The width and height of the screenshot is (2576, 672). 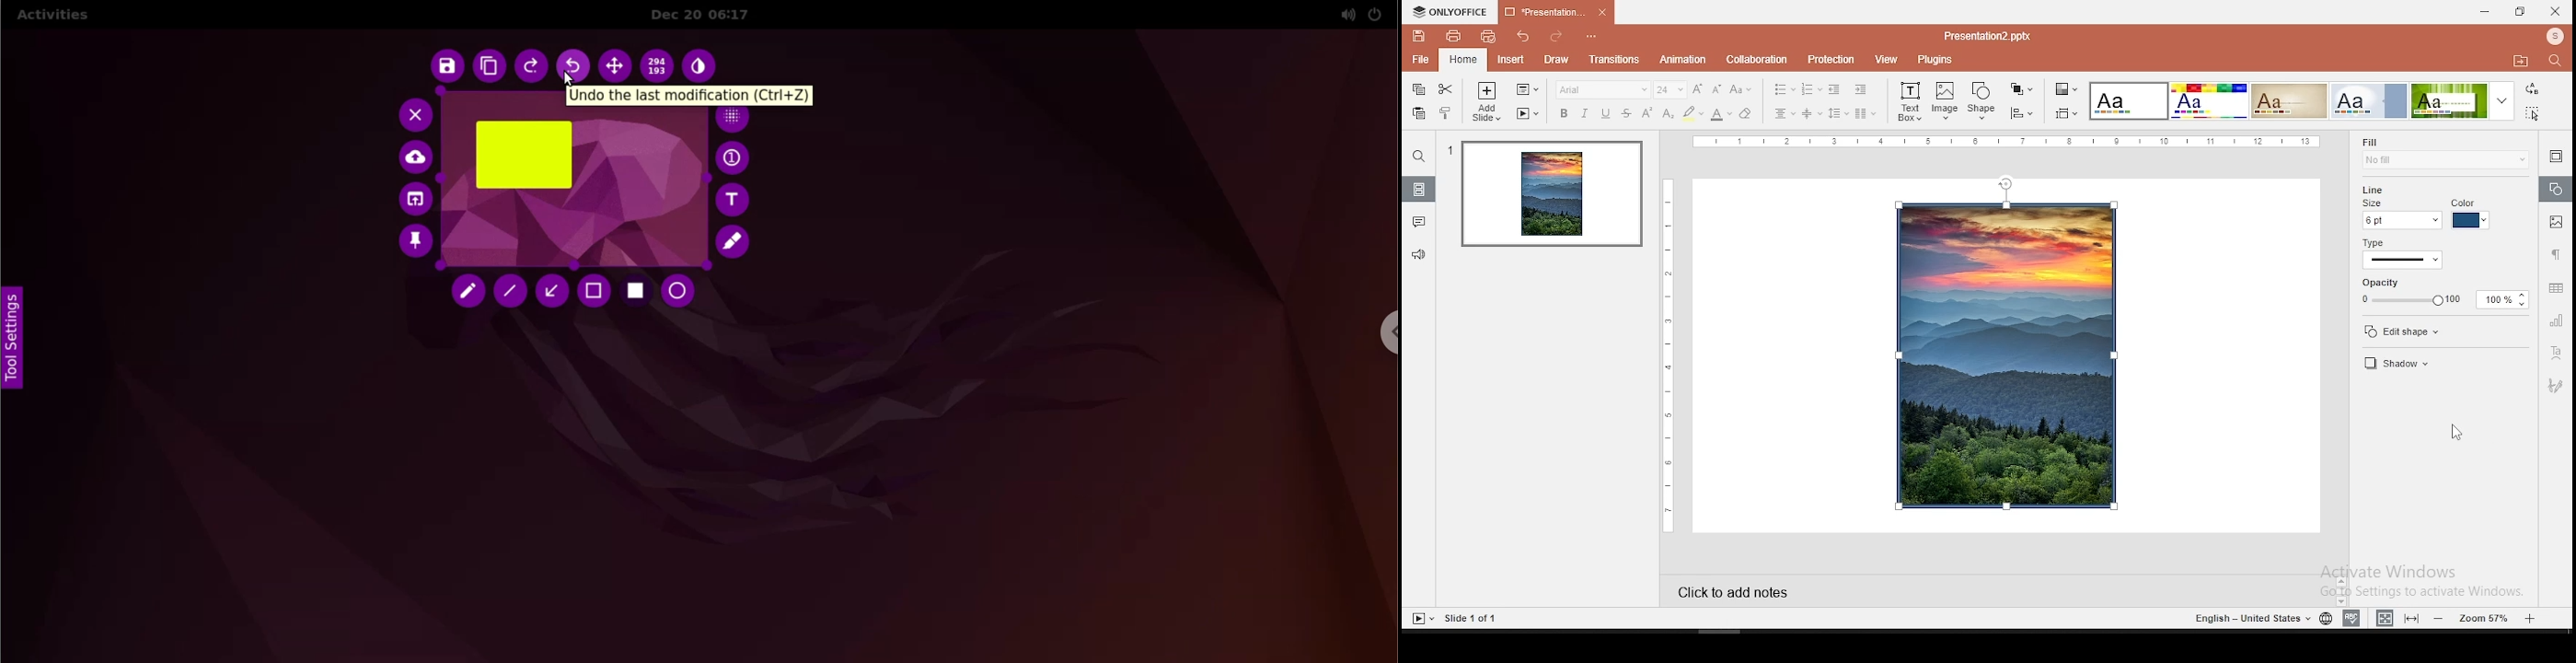 What do you see at coordinates (2403, 332) in the screenshot?
I see `edit shape` at bounding box center [2403, 332].